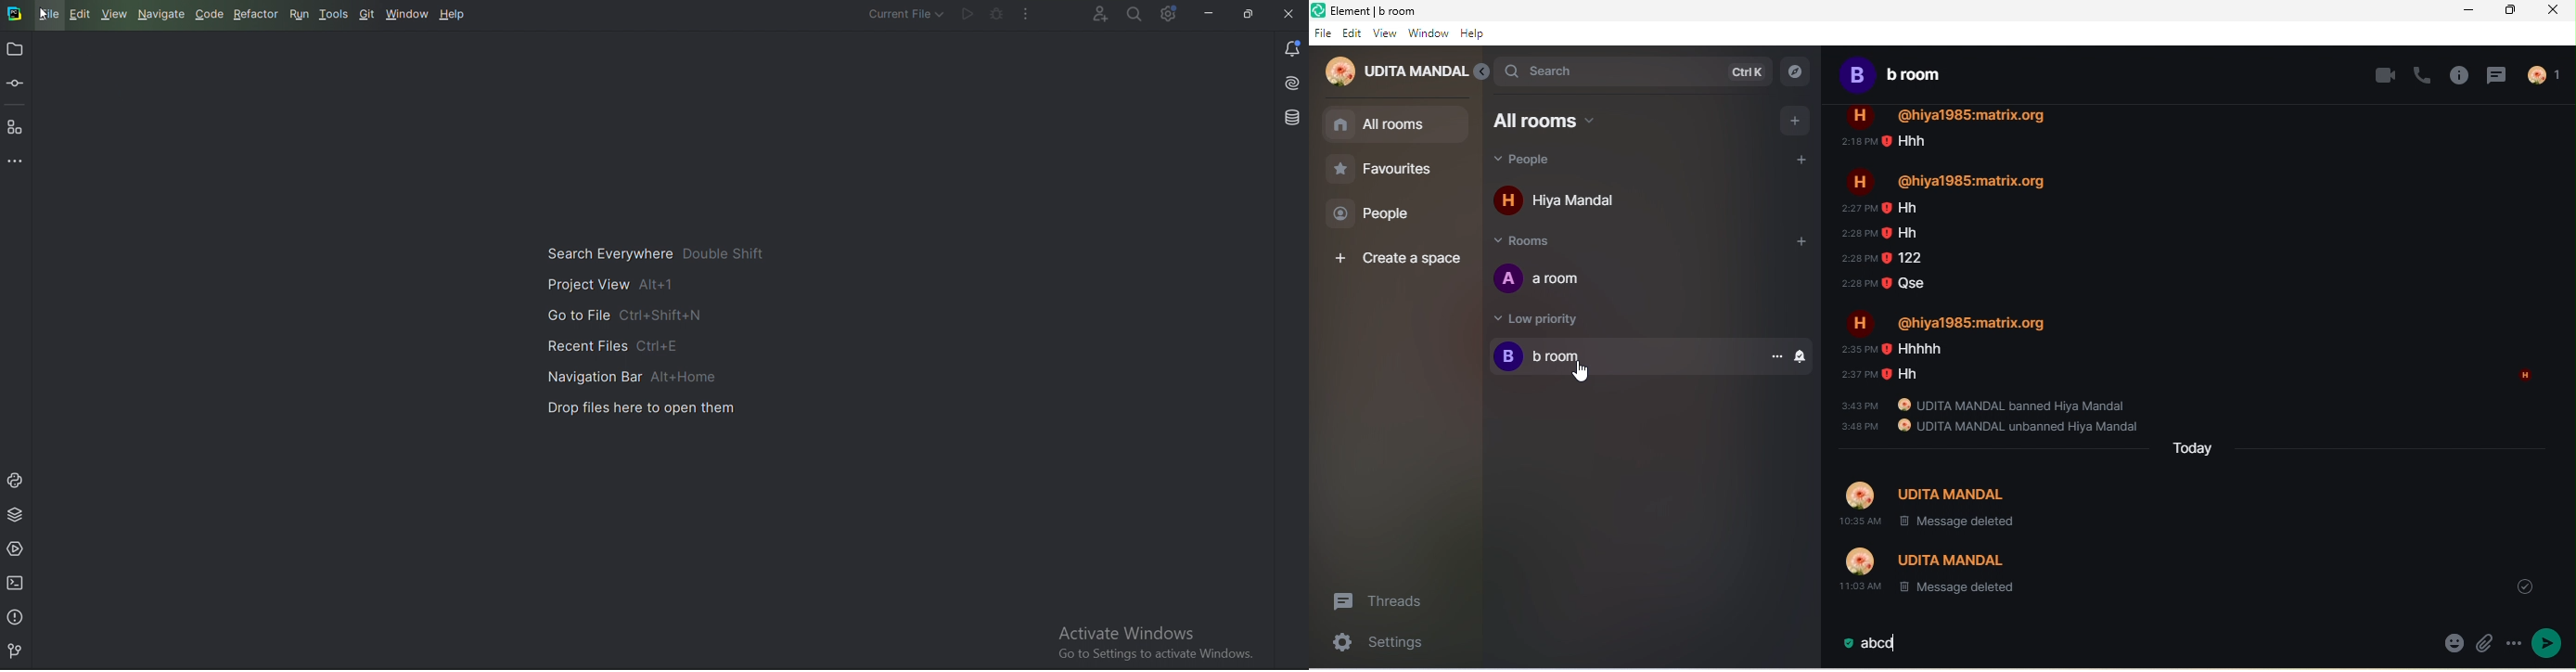 The width and height of the screenshot is (2576, 672). I want to click on Cursor, so click(1581, 372).